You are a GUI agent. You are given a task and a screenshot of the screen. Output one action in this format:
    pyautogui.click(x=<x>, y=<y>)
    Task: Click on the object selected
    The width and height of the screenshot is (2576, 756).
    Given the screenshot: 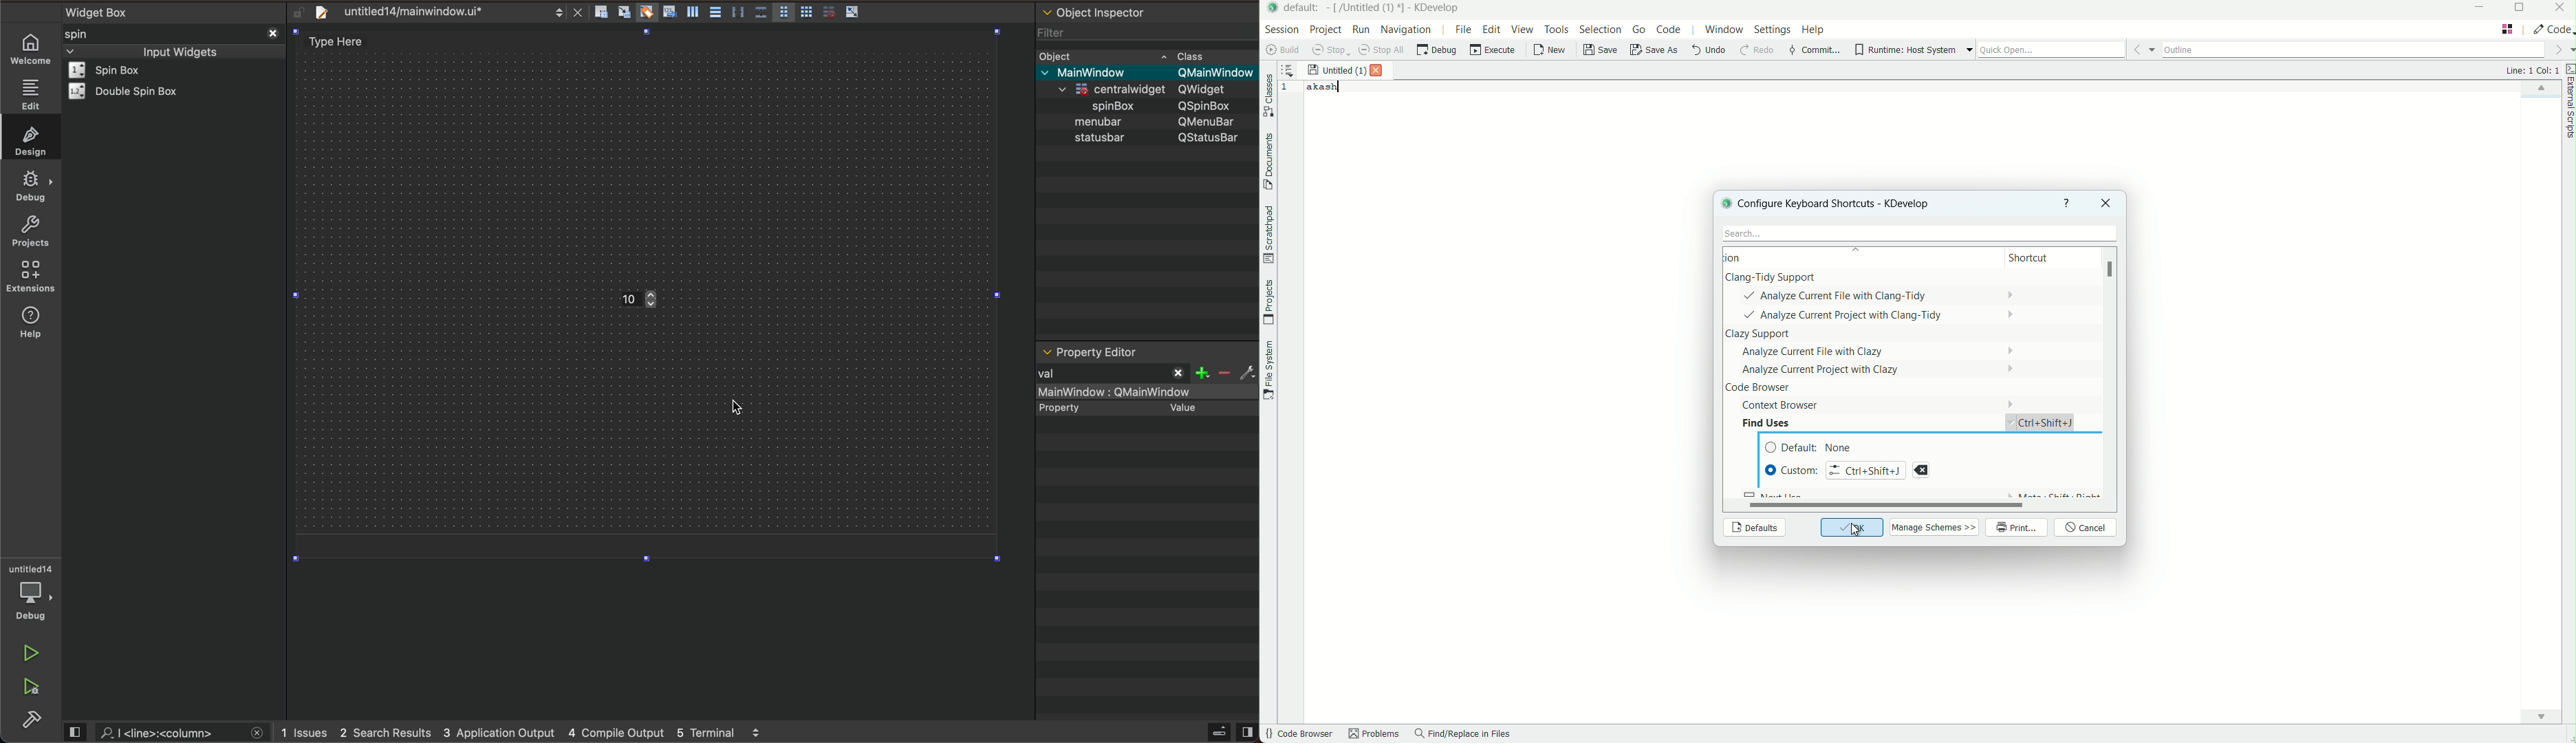 What is the action you would take?
    pyautogui.click(x=1147, y=393)
    